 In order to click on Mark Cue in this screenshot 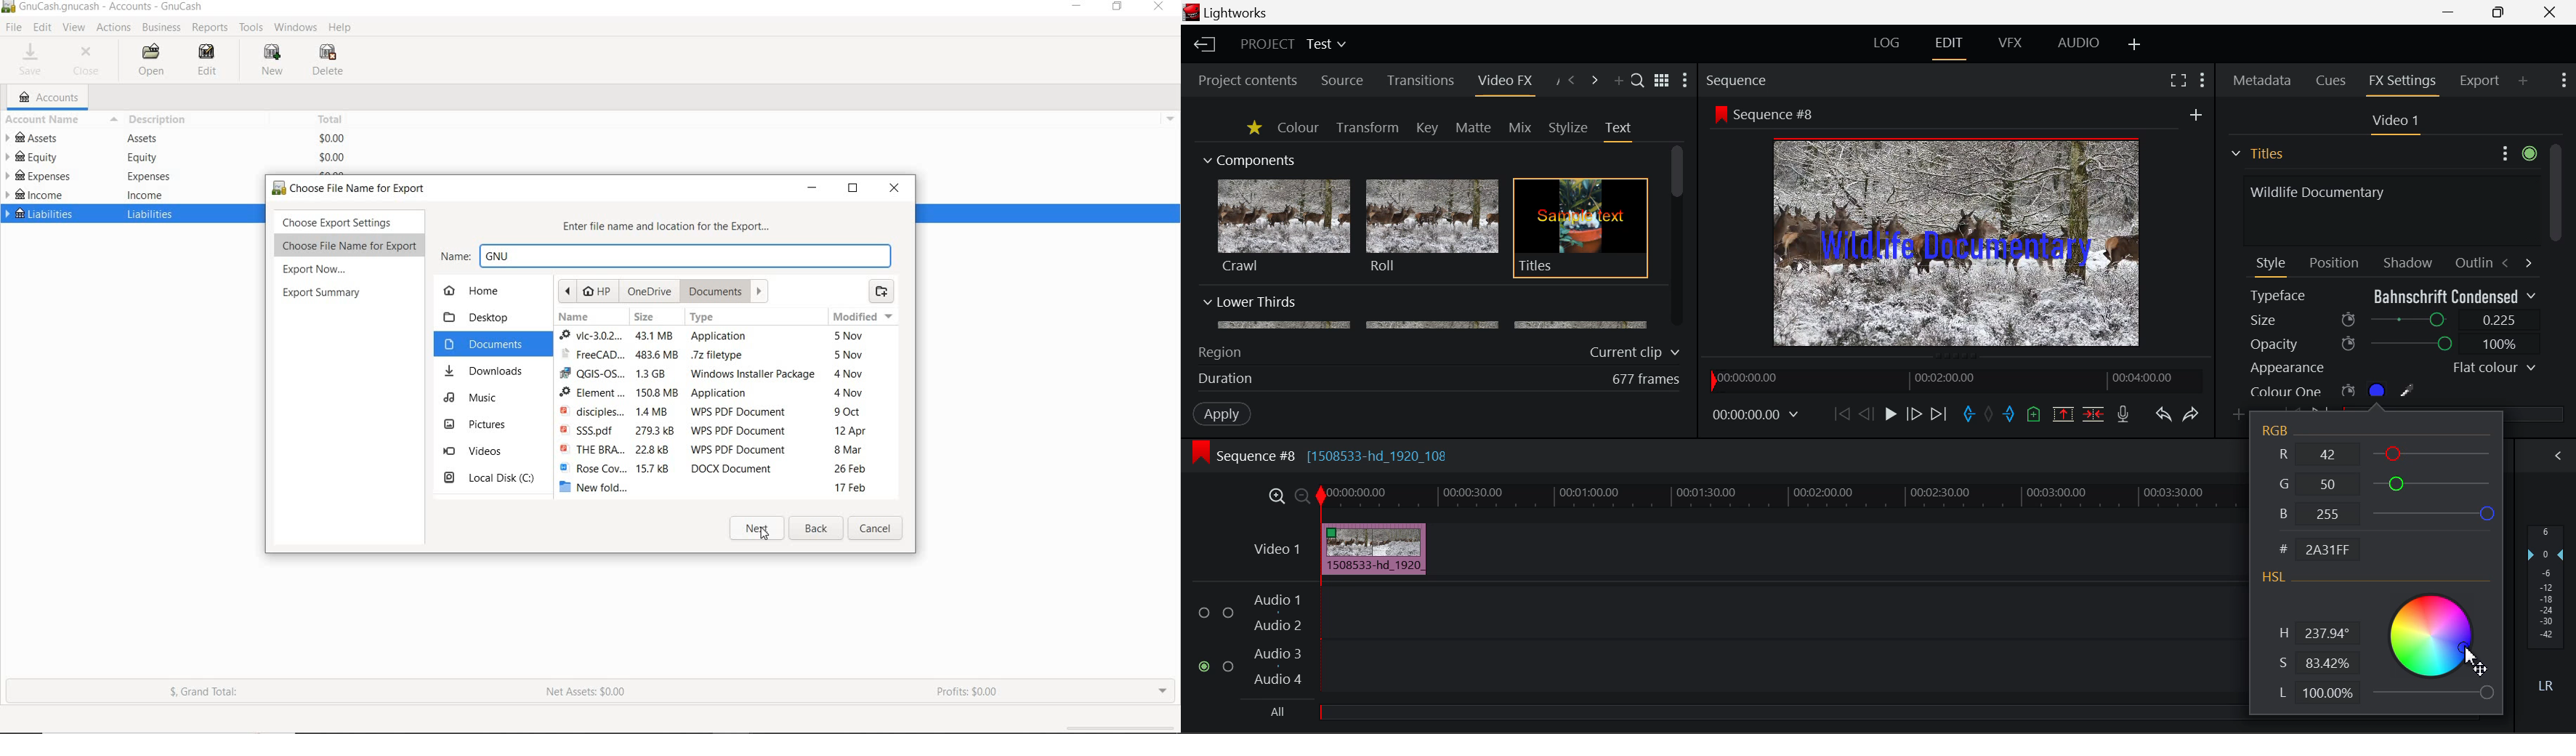, I will do `click(2035, 416)`.